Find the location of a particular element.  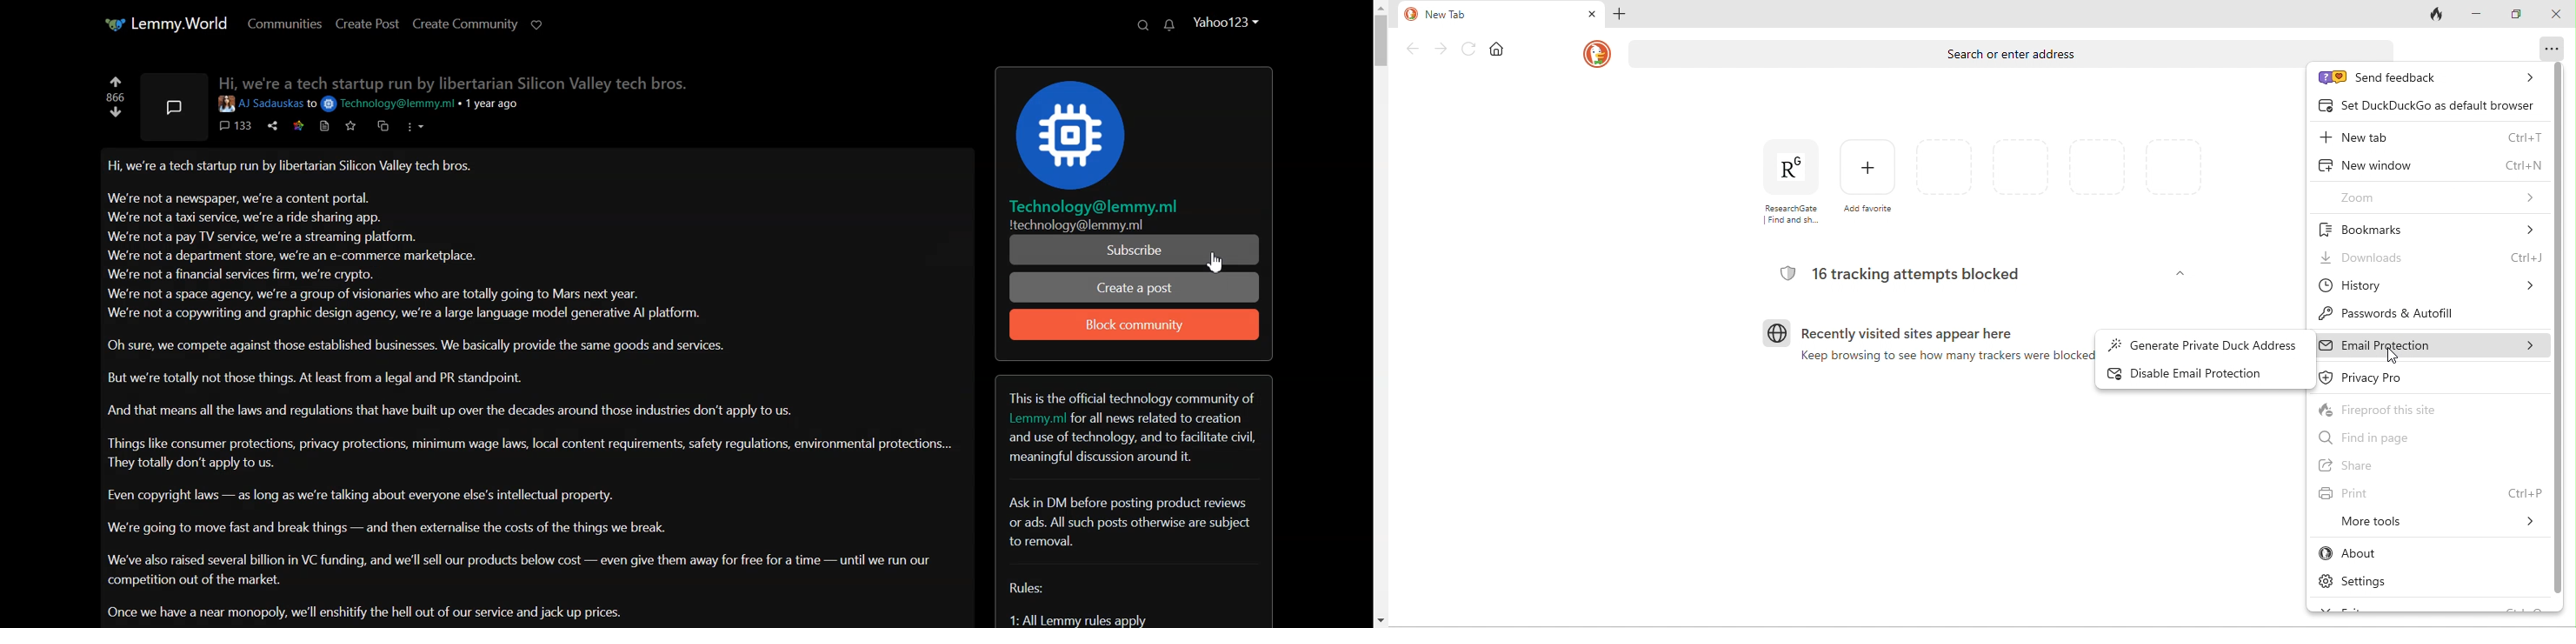

print is located at coordinates (2430, 493).